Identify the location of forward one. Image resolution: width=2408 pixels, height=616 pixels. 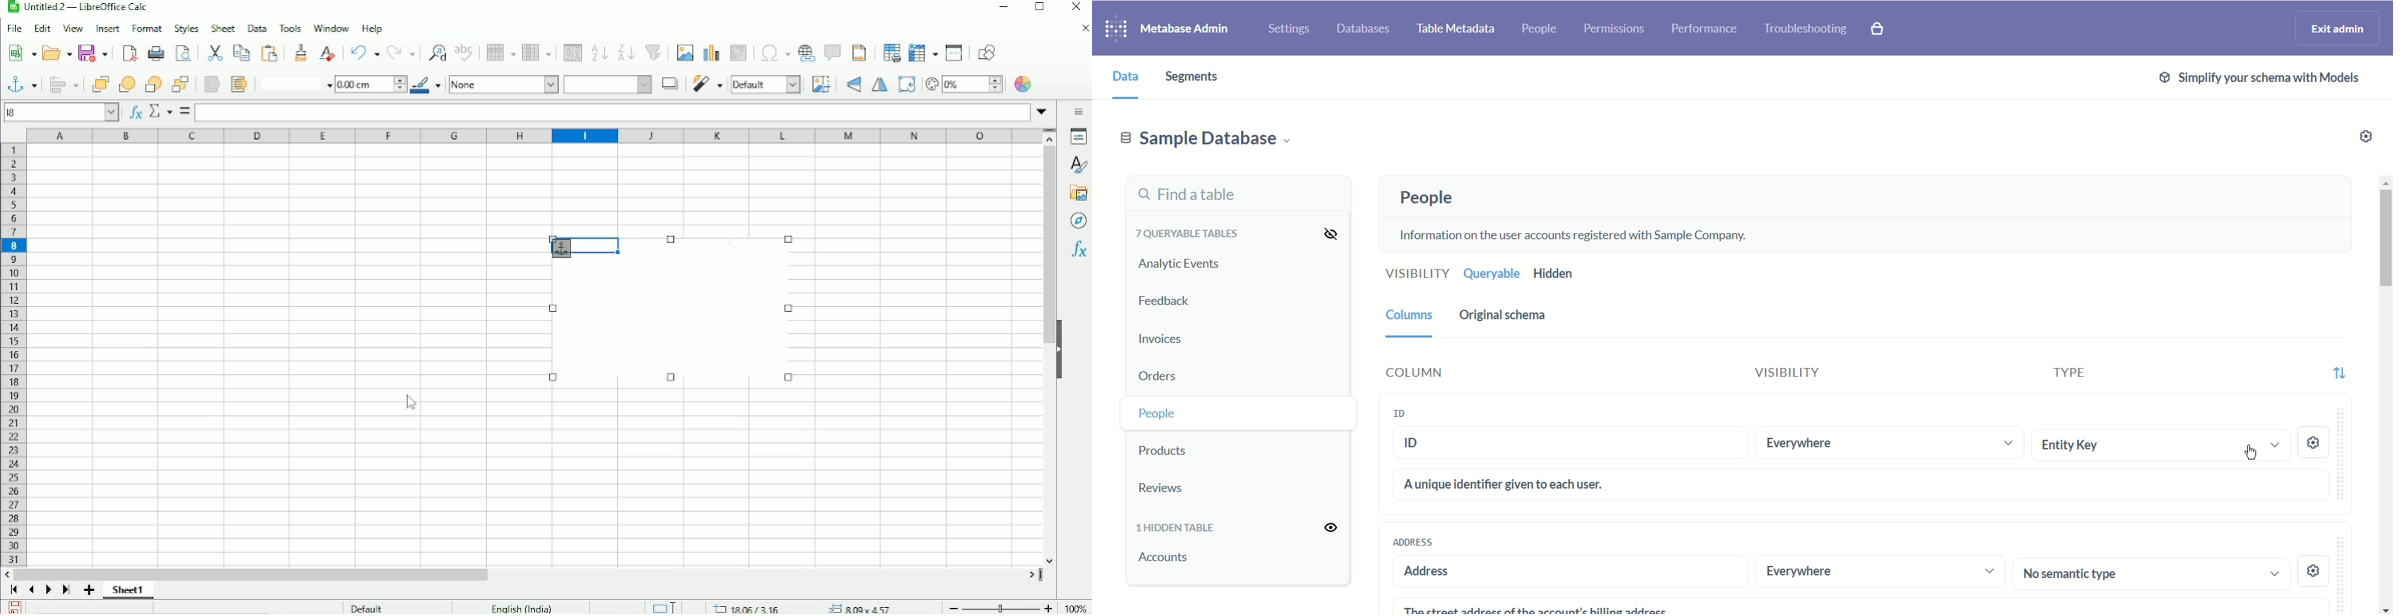
(126, 84).